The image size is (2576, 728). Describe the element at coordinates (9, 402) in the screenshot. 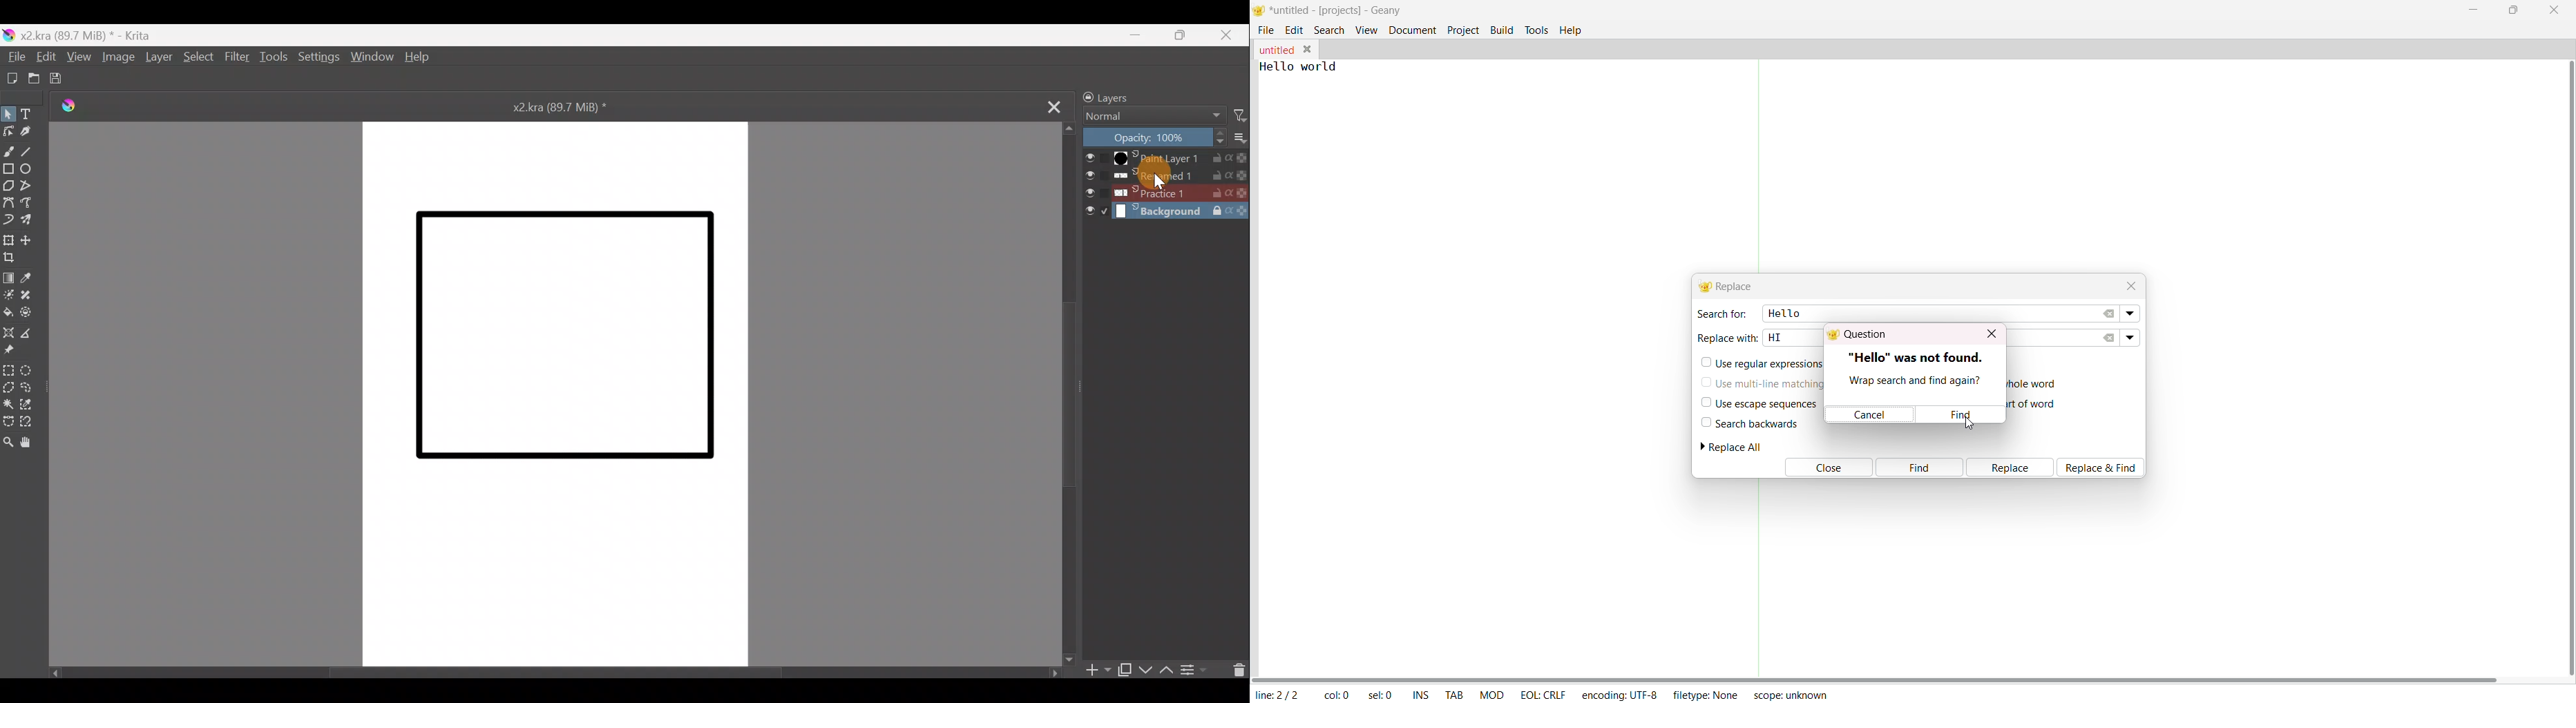

I see `Contiguous selection tool` at that location.